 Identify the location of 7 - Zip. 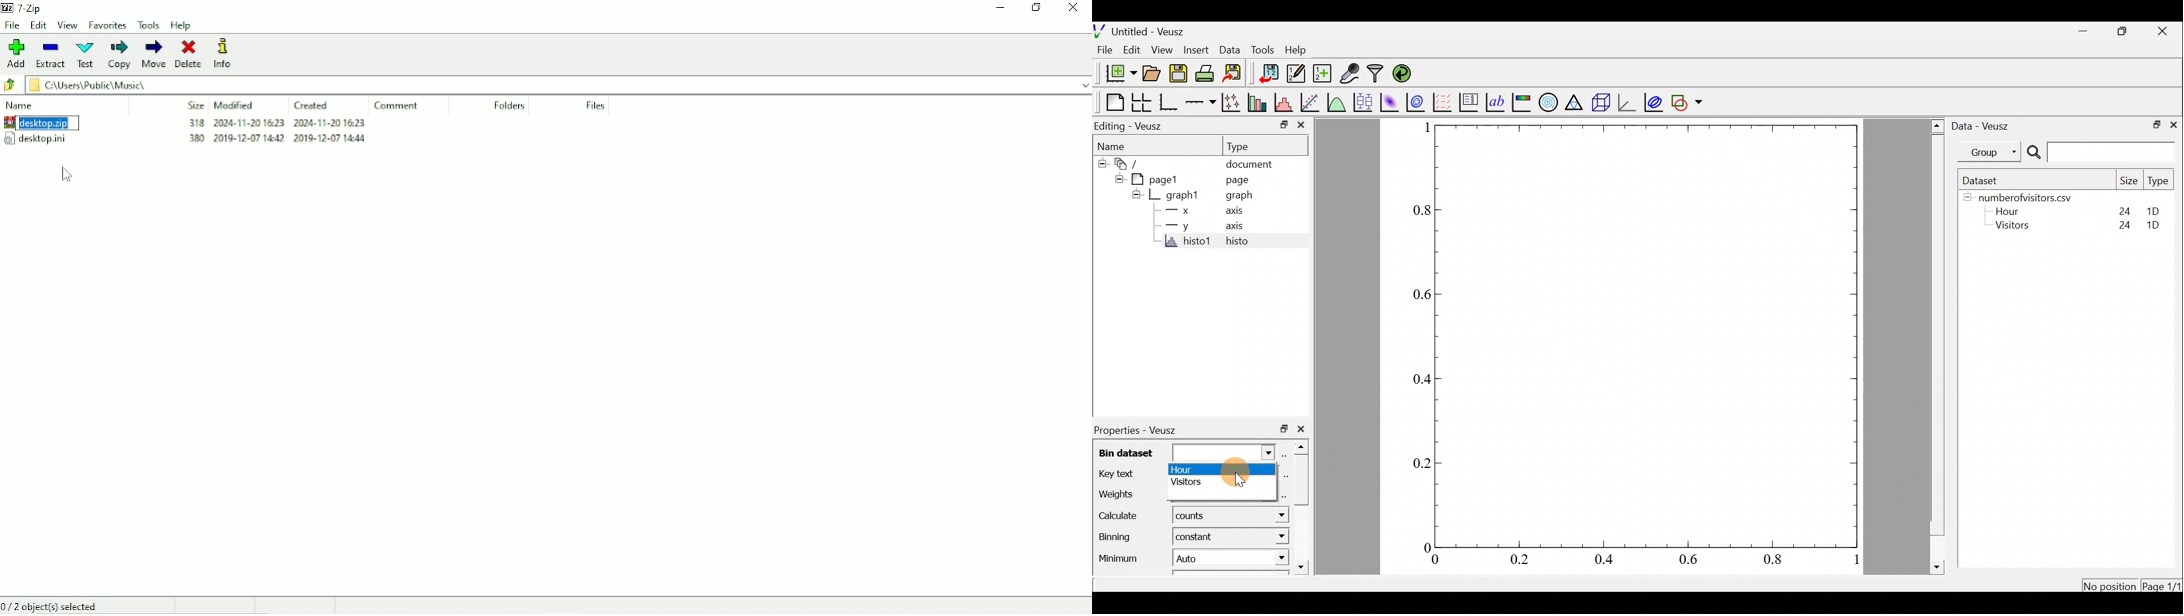
(25, 7).